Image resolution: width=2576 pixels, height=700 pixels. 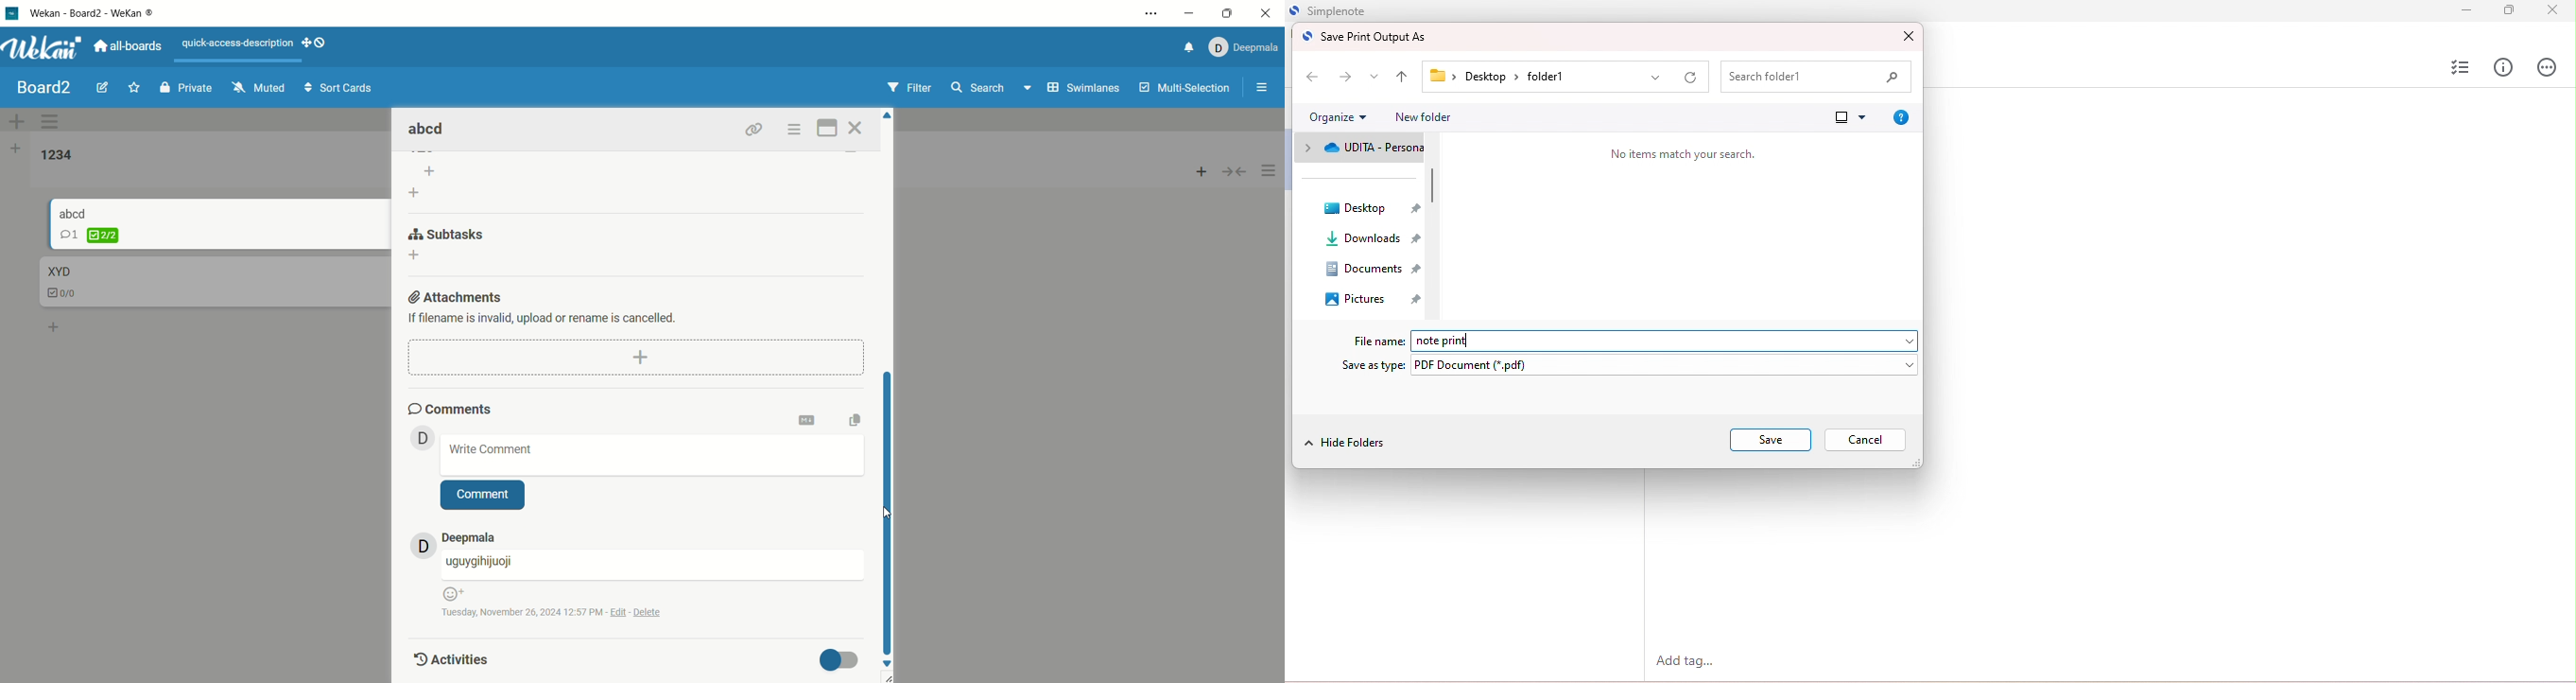 I want to click on emoji, so click(x=452, y=593).